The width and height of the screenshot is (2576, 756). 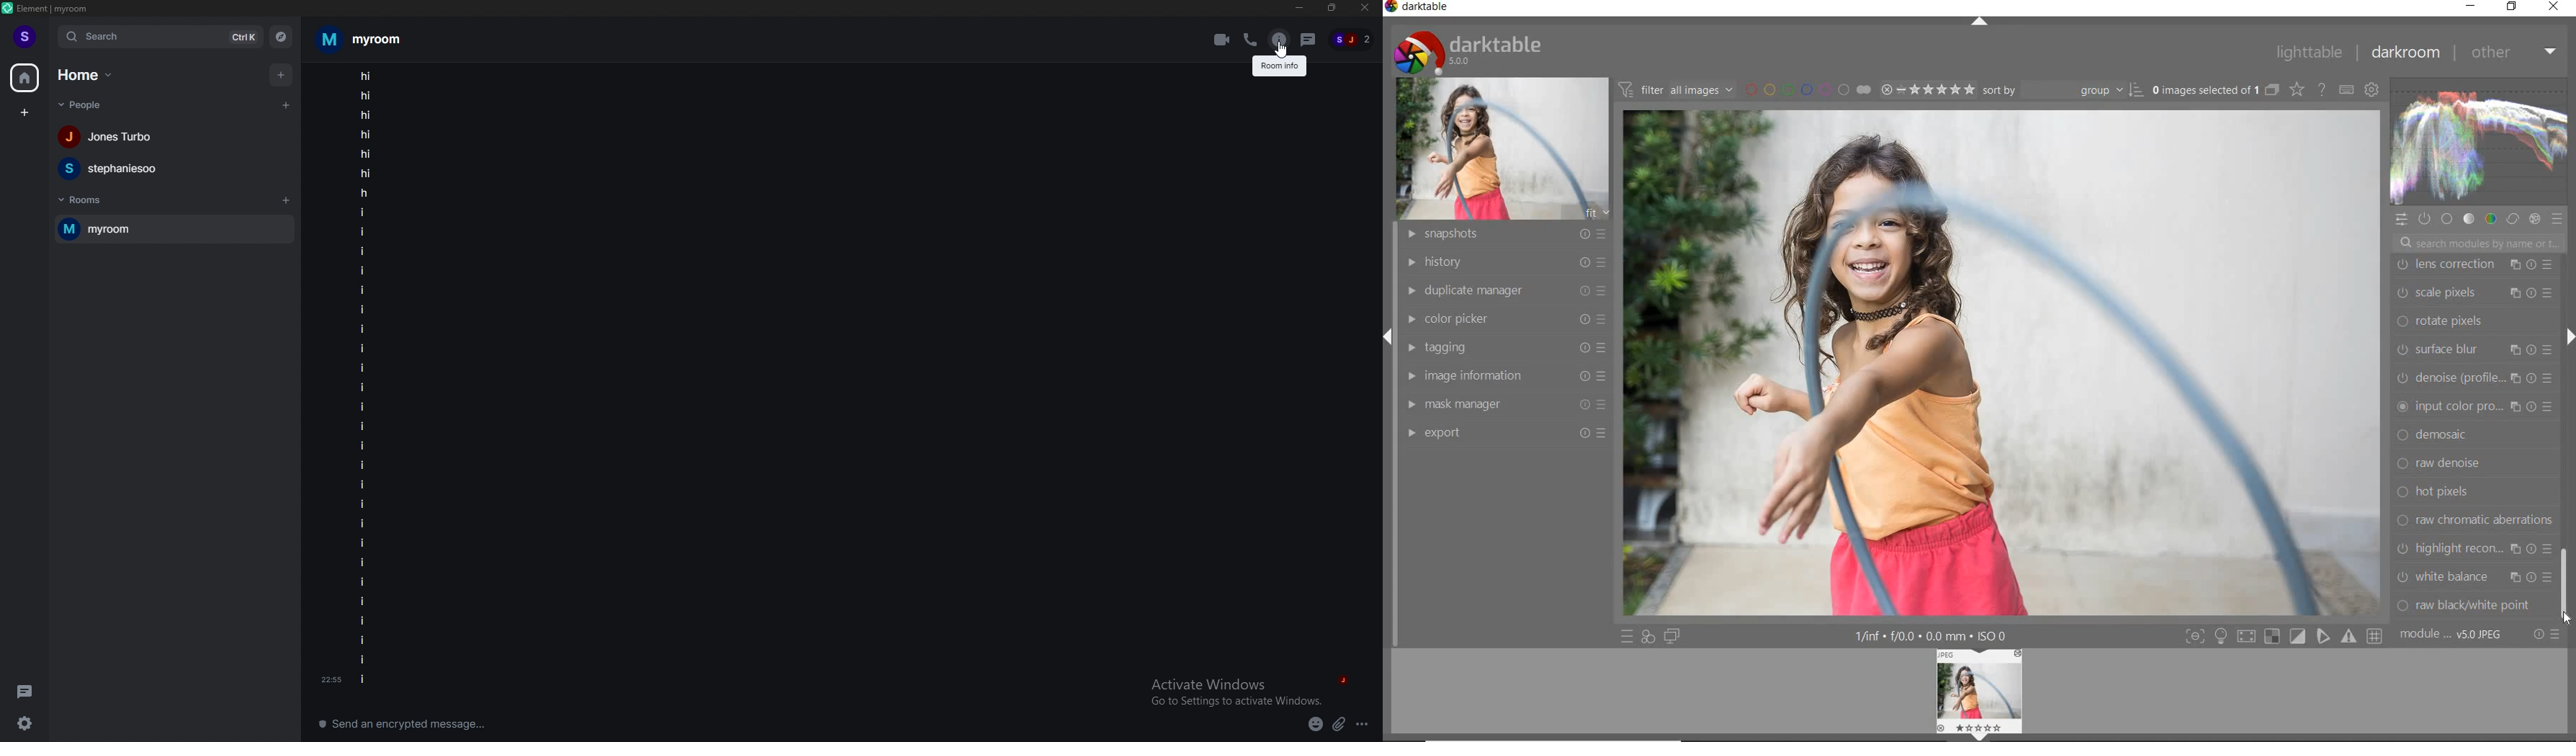 I want to click on search bar, so click(x=161, y=36).